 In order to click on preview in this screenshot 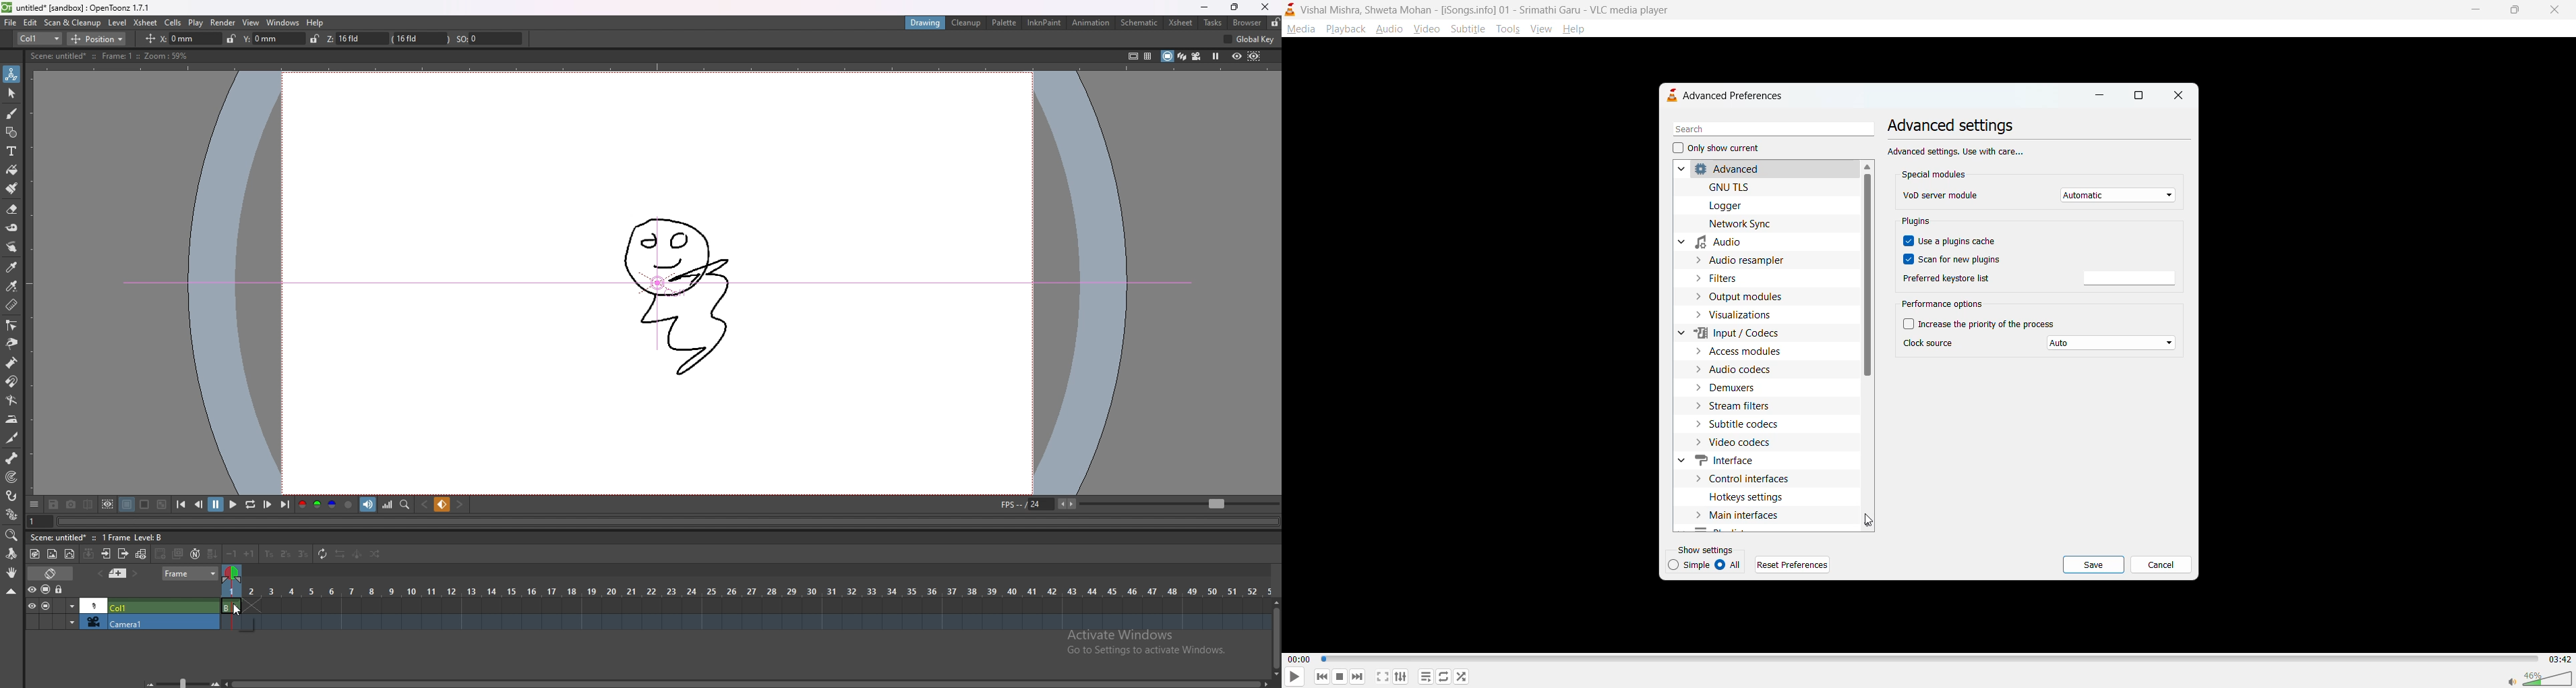, I will do `click(1237, 55)`.